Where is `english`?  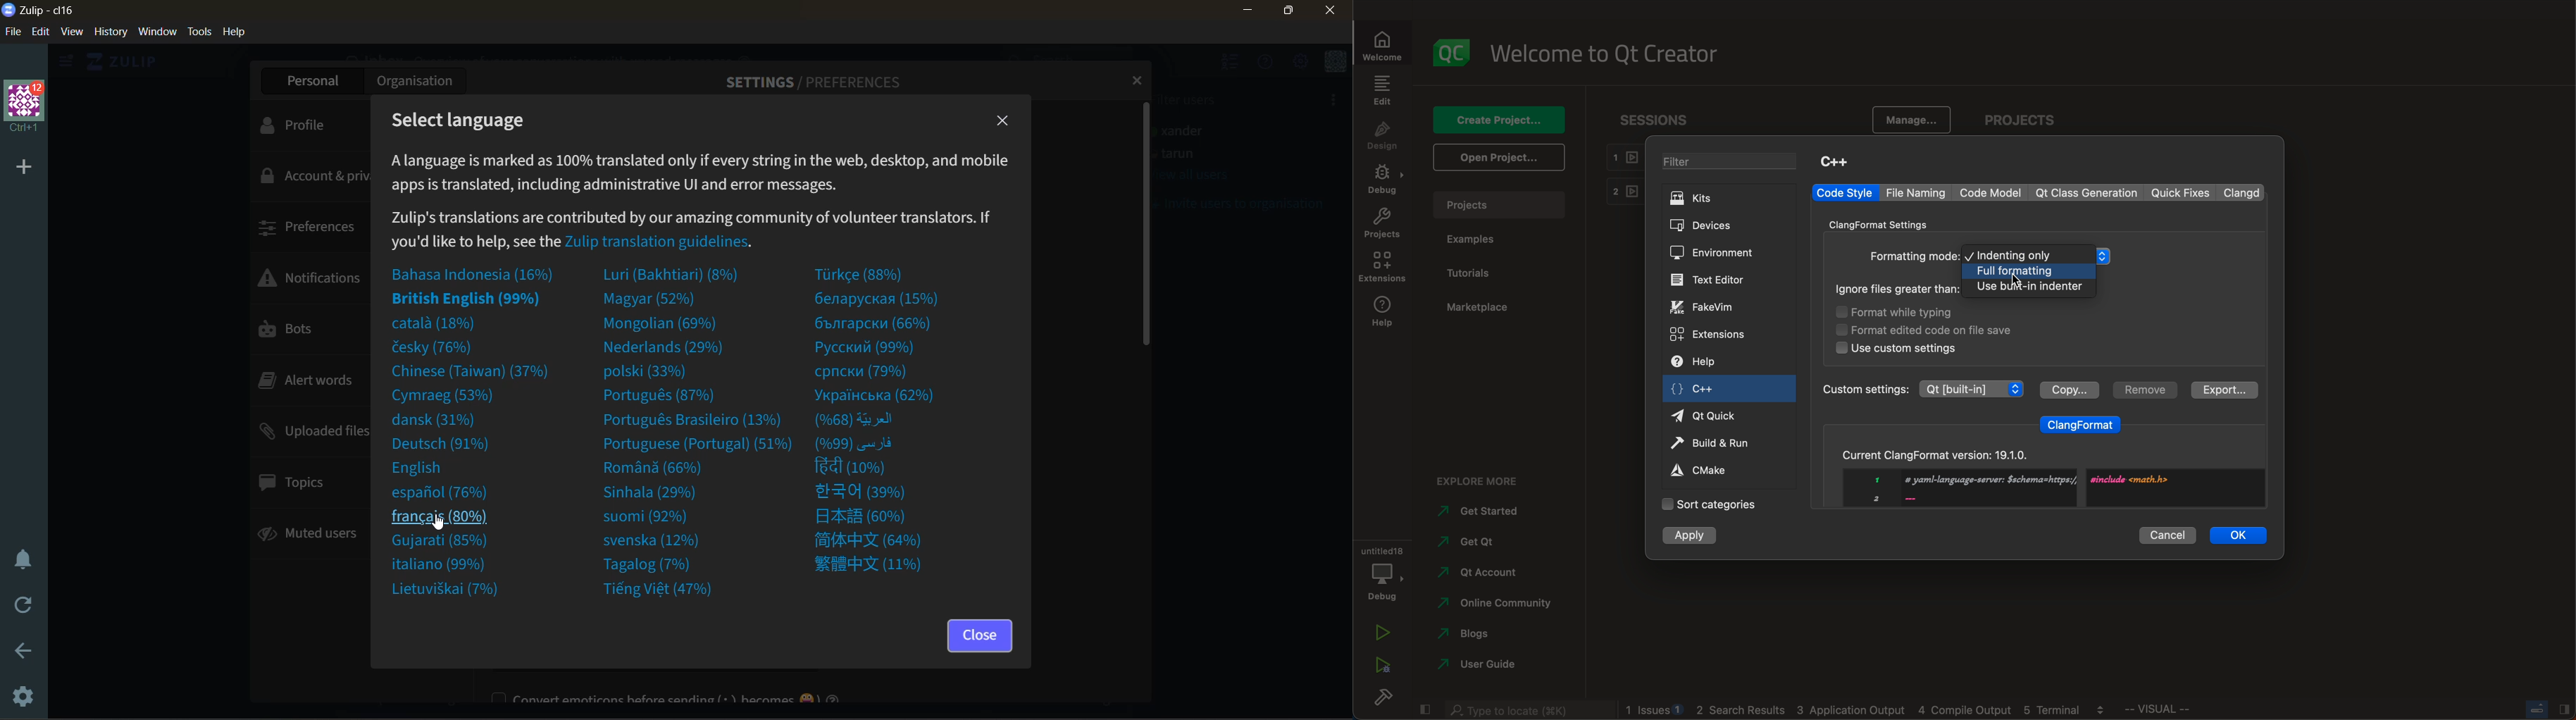 english is located at coordinates (429, 469).